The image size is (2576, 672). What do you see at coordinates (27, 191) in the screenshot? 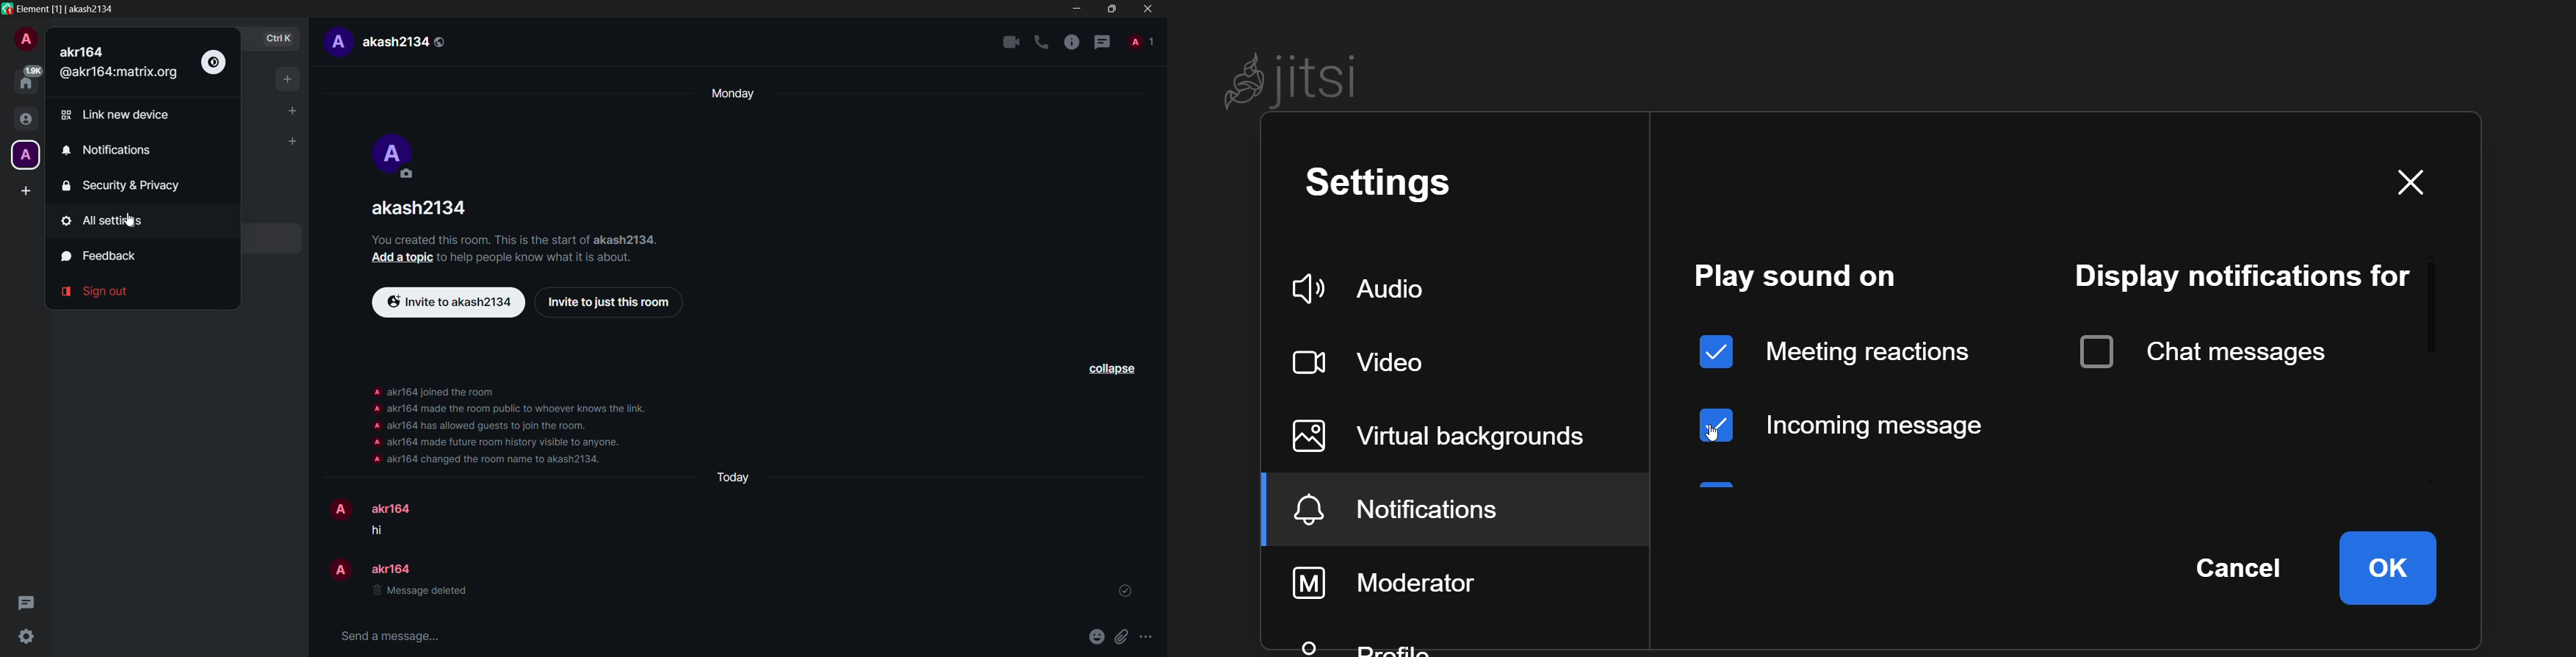
I see `create a space` at bounding box center [27, 191].